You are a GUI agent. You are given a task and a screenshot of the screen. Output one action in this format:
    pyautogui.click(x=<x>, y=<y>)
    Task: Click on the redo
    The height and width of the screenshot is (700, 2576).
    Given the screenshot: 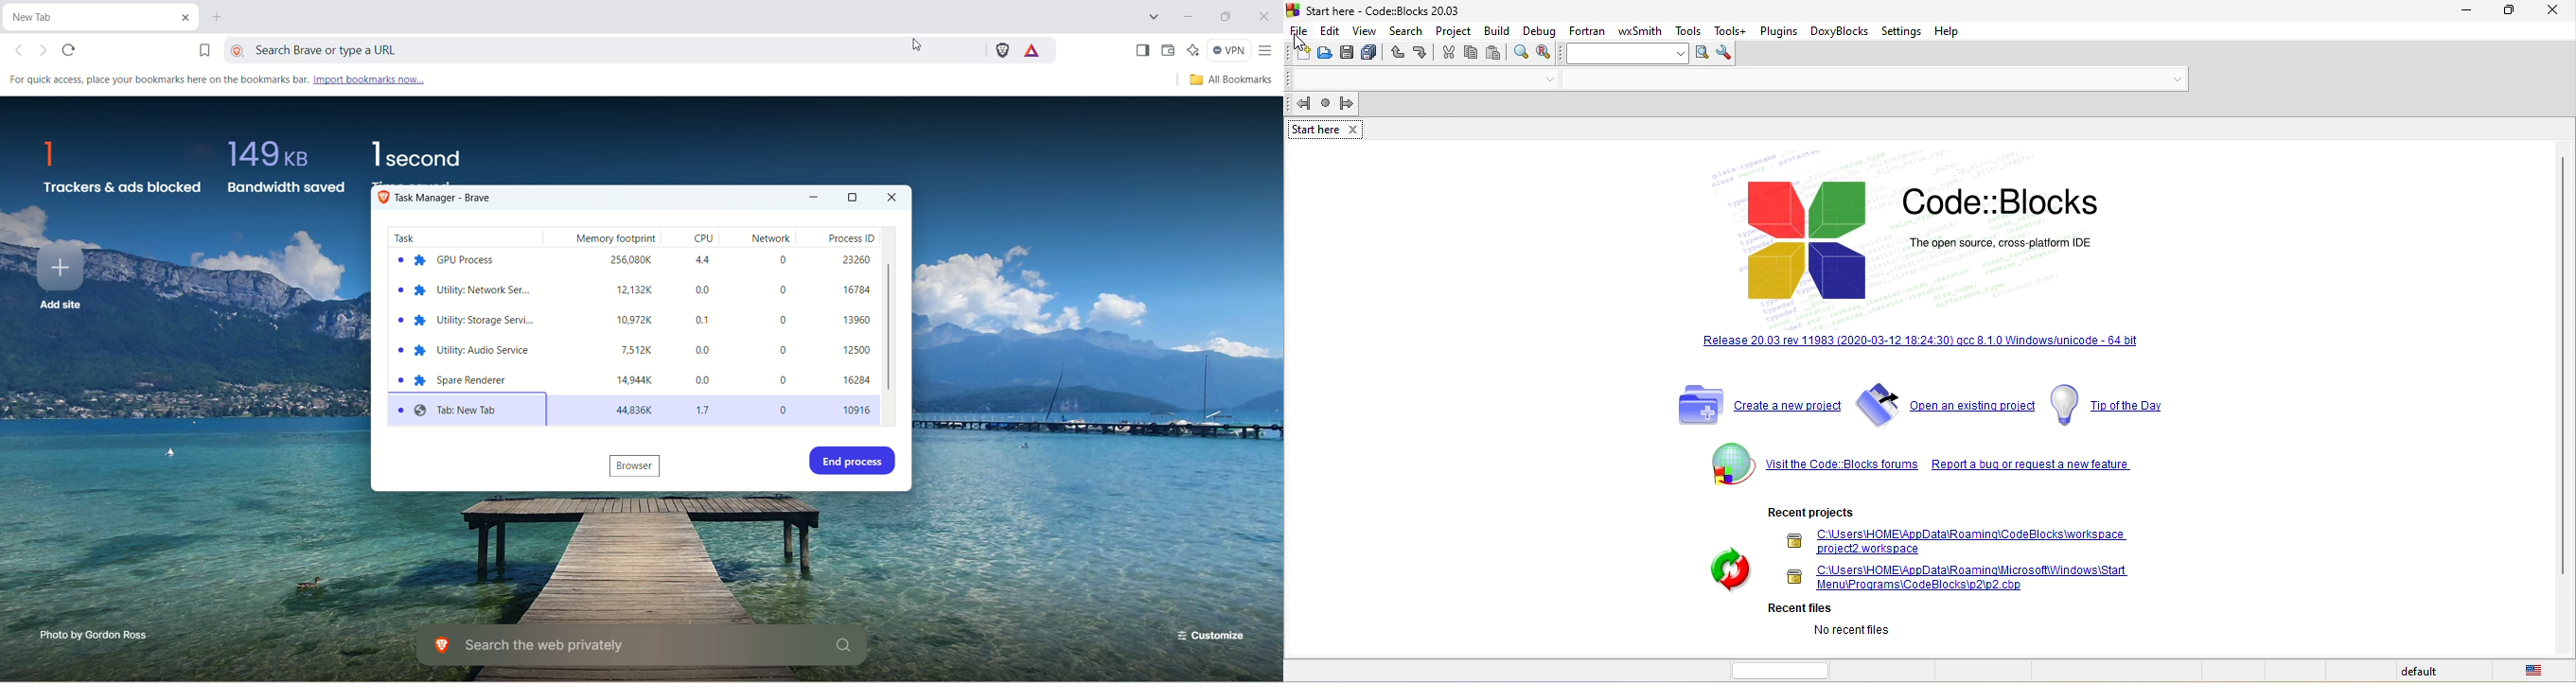 What is the action you would take?
    pyautogui.click(x=1422, y=53)
    